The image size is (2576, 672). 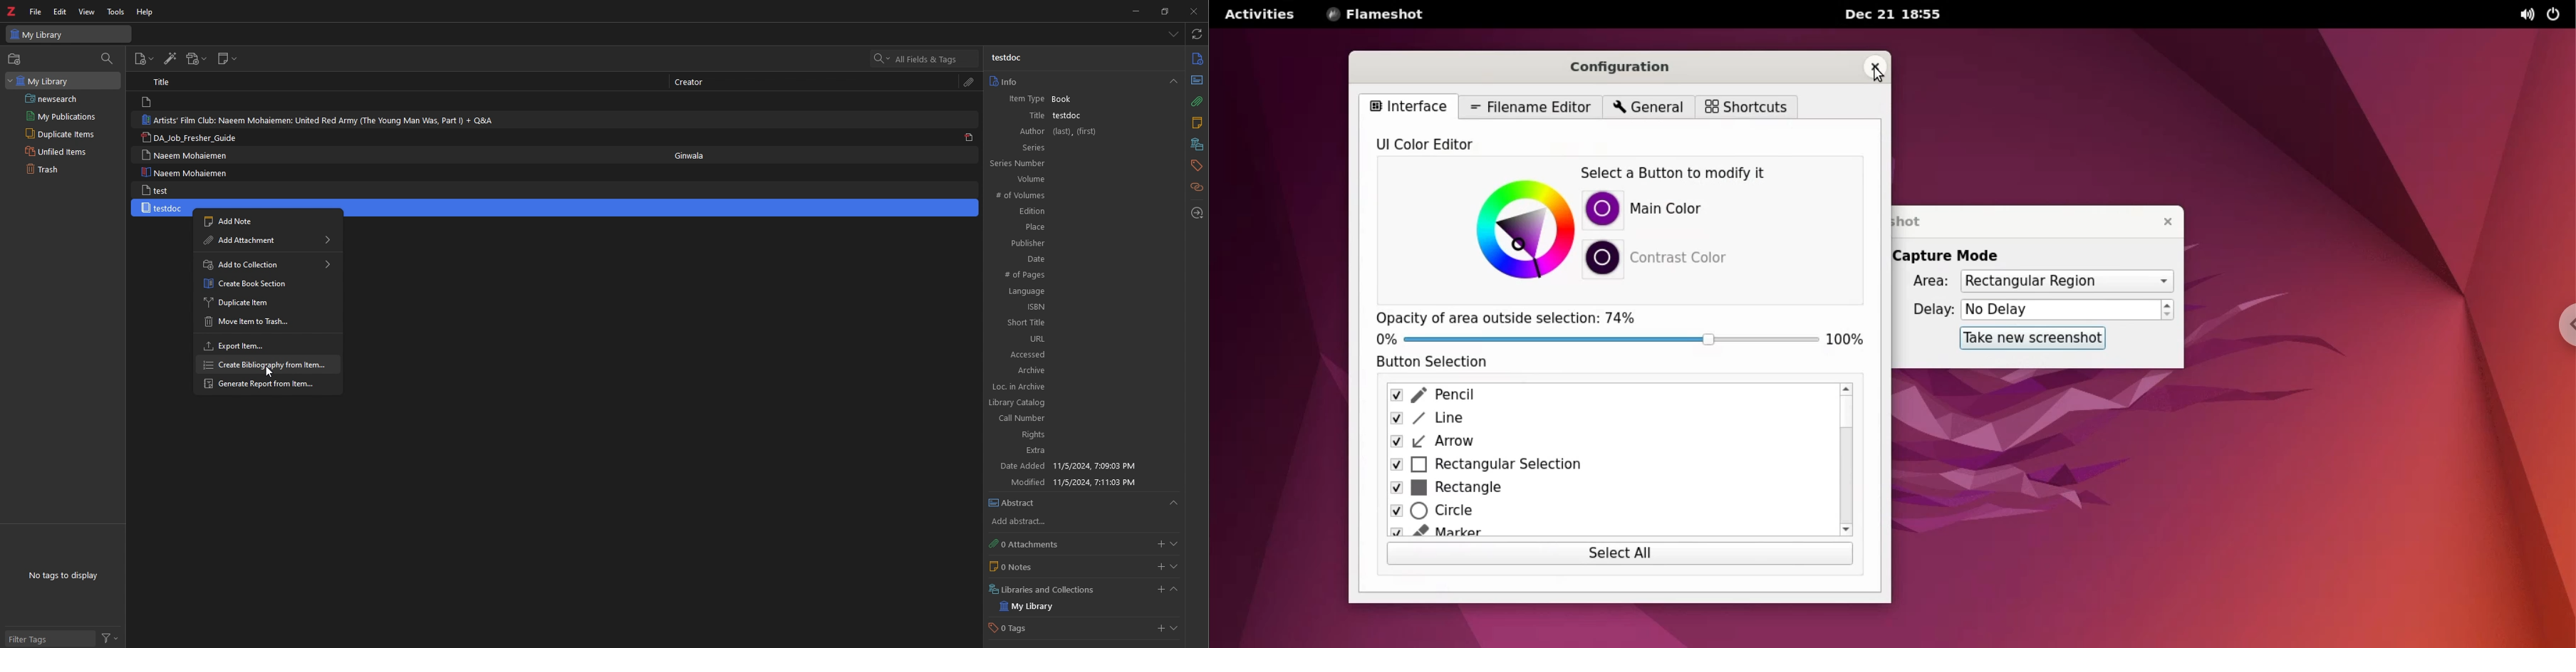 I want to click on add note, so click(x=265, y=220).